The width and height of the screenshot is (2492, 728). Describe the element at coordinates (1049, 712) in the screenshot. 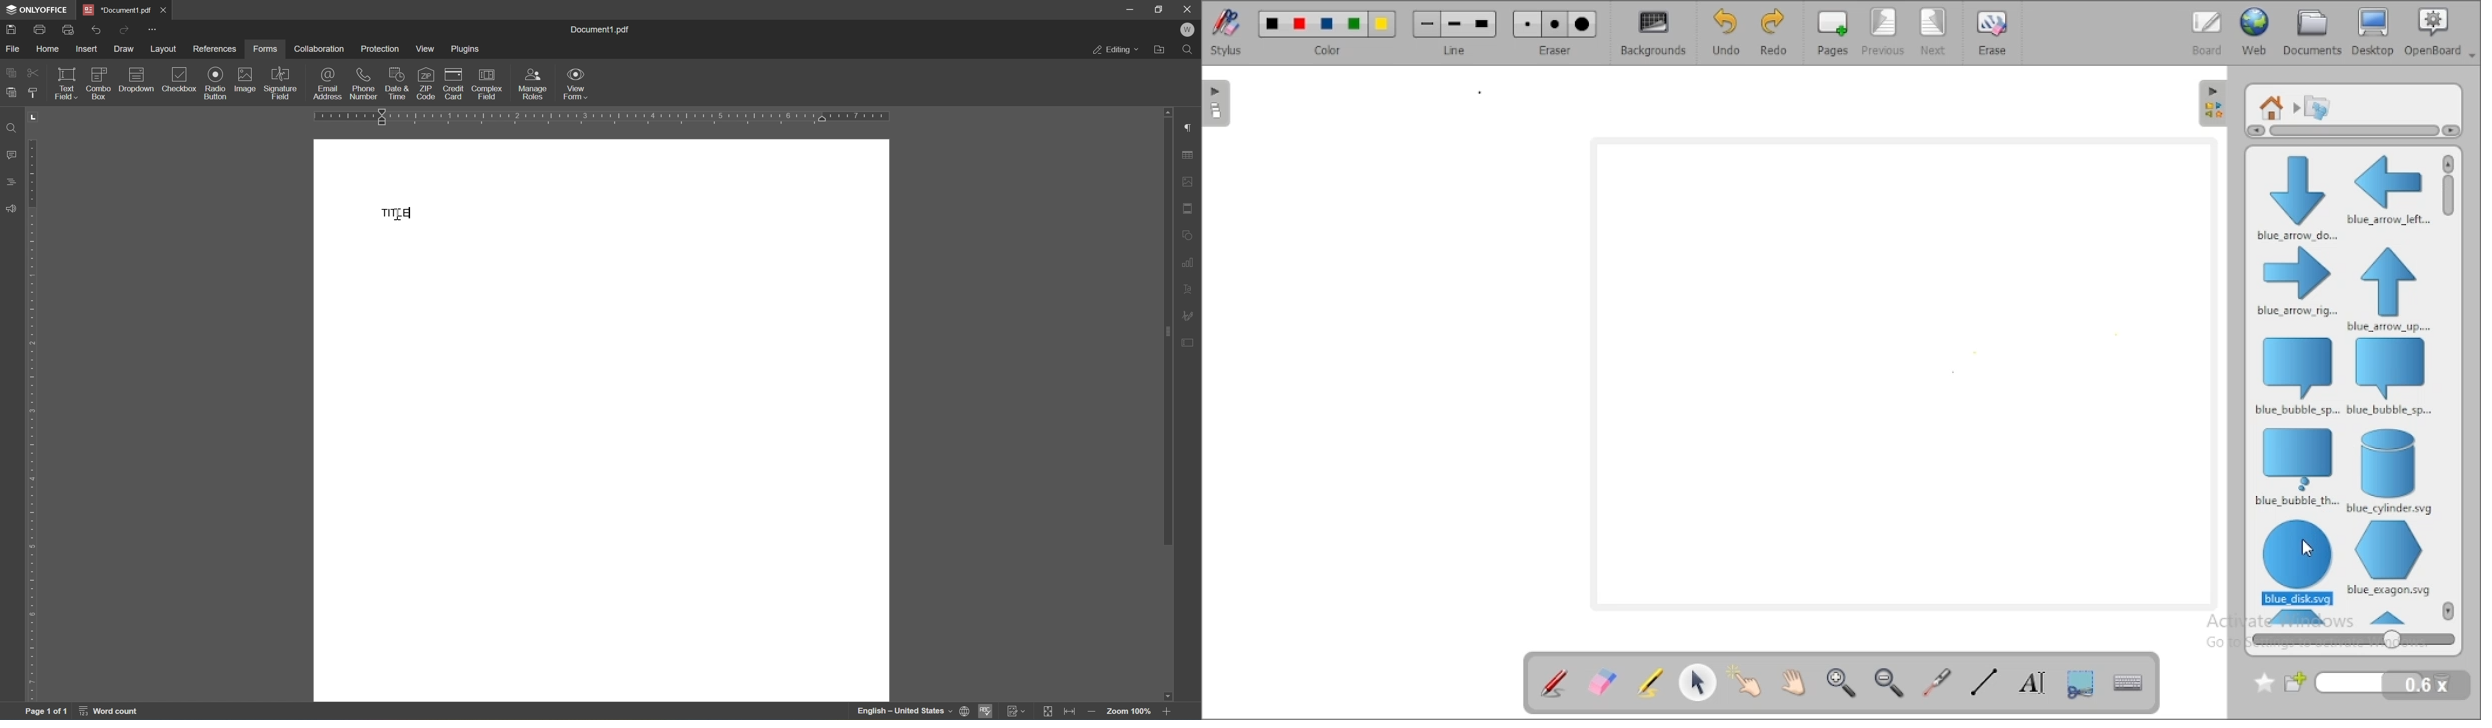

I see `fit to slide` at that location.